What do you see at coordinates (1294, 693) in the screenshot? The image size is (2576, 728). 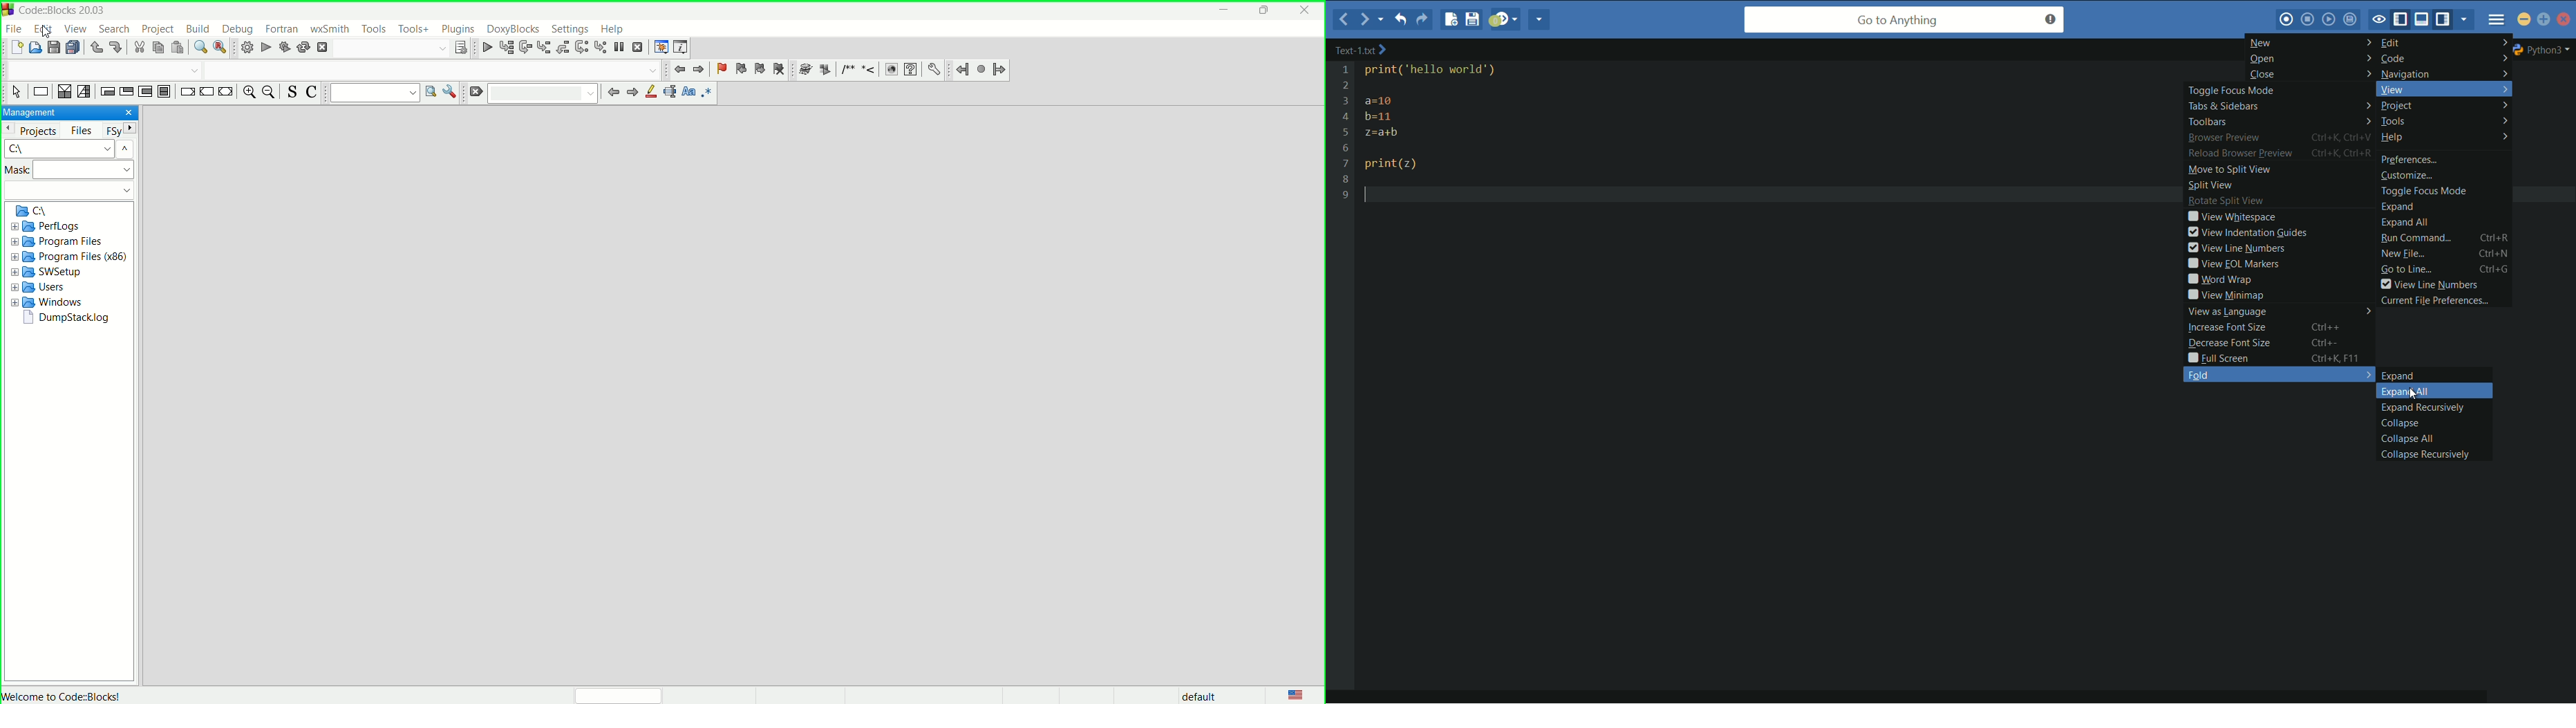 I see `language` at bounding box center [1294, 693].